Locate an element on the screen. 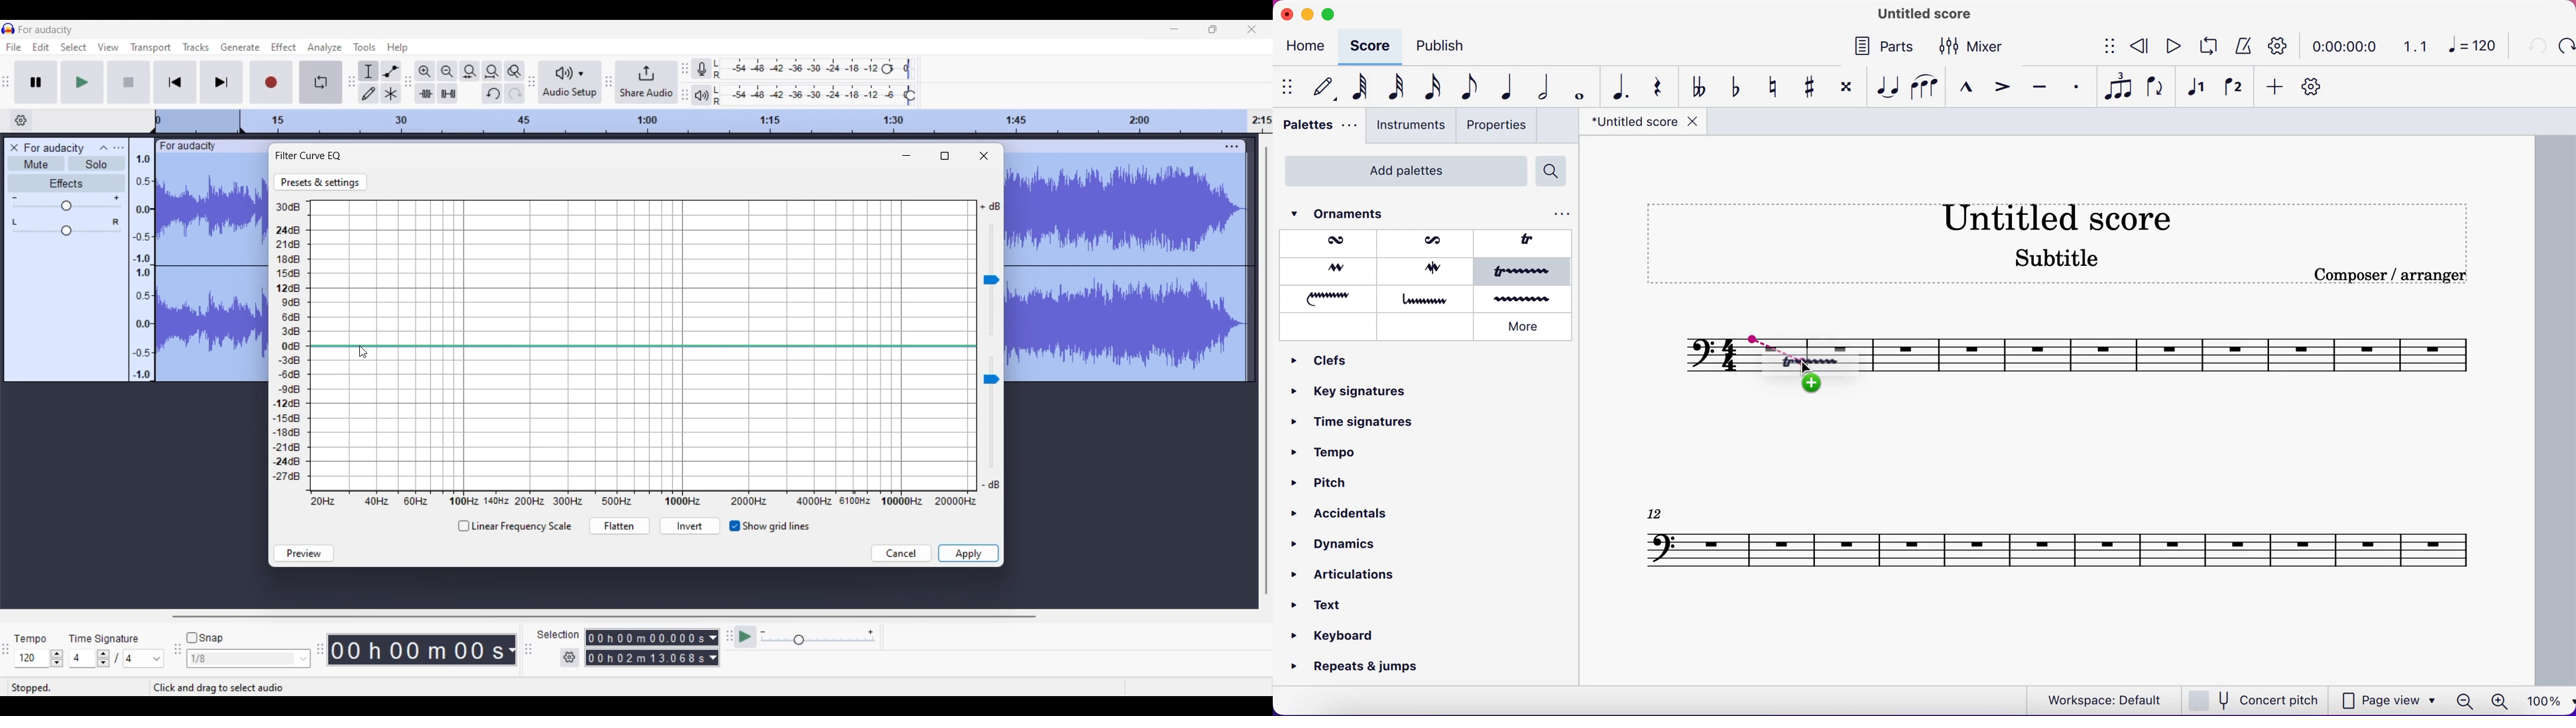 The image size is (2576, 728). Duration of recorded audio is located at coordinates (418, 650).